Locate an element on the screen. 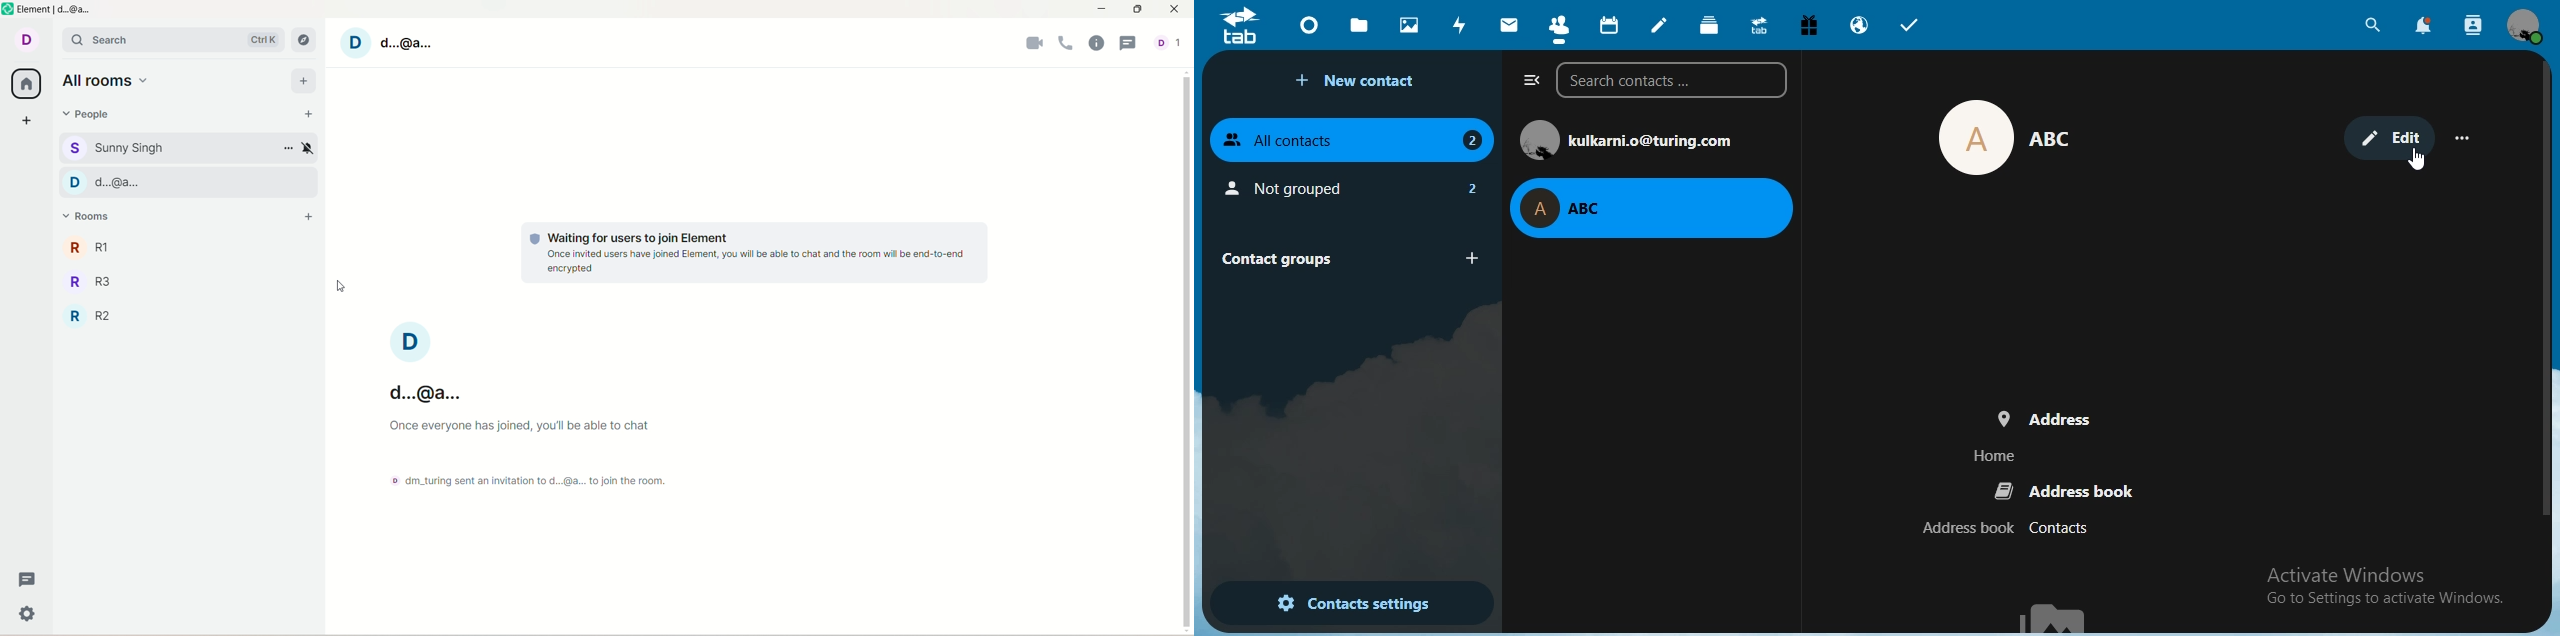  mail is located at coordinates (1507, 25).